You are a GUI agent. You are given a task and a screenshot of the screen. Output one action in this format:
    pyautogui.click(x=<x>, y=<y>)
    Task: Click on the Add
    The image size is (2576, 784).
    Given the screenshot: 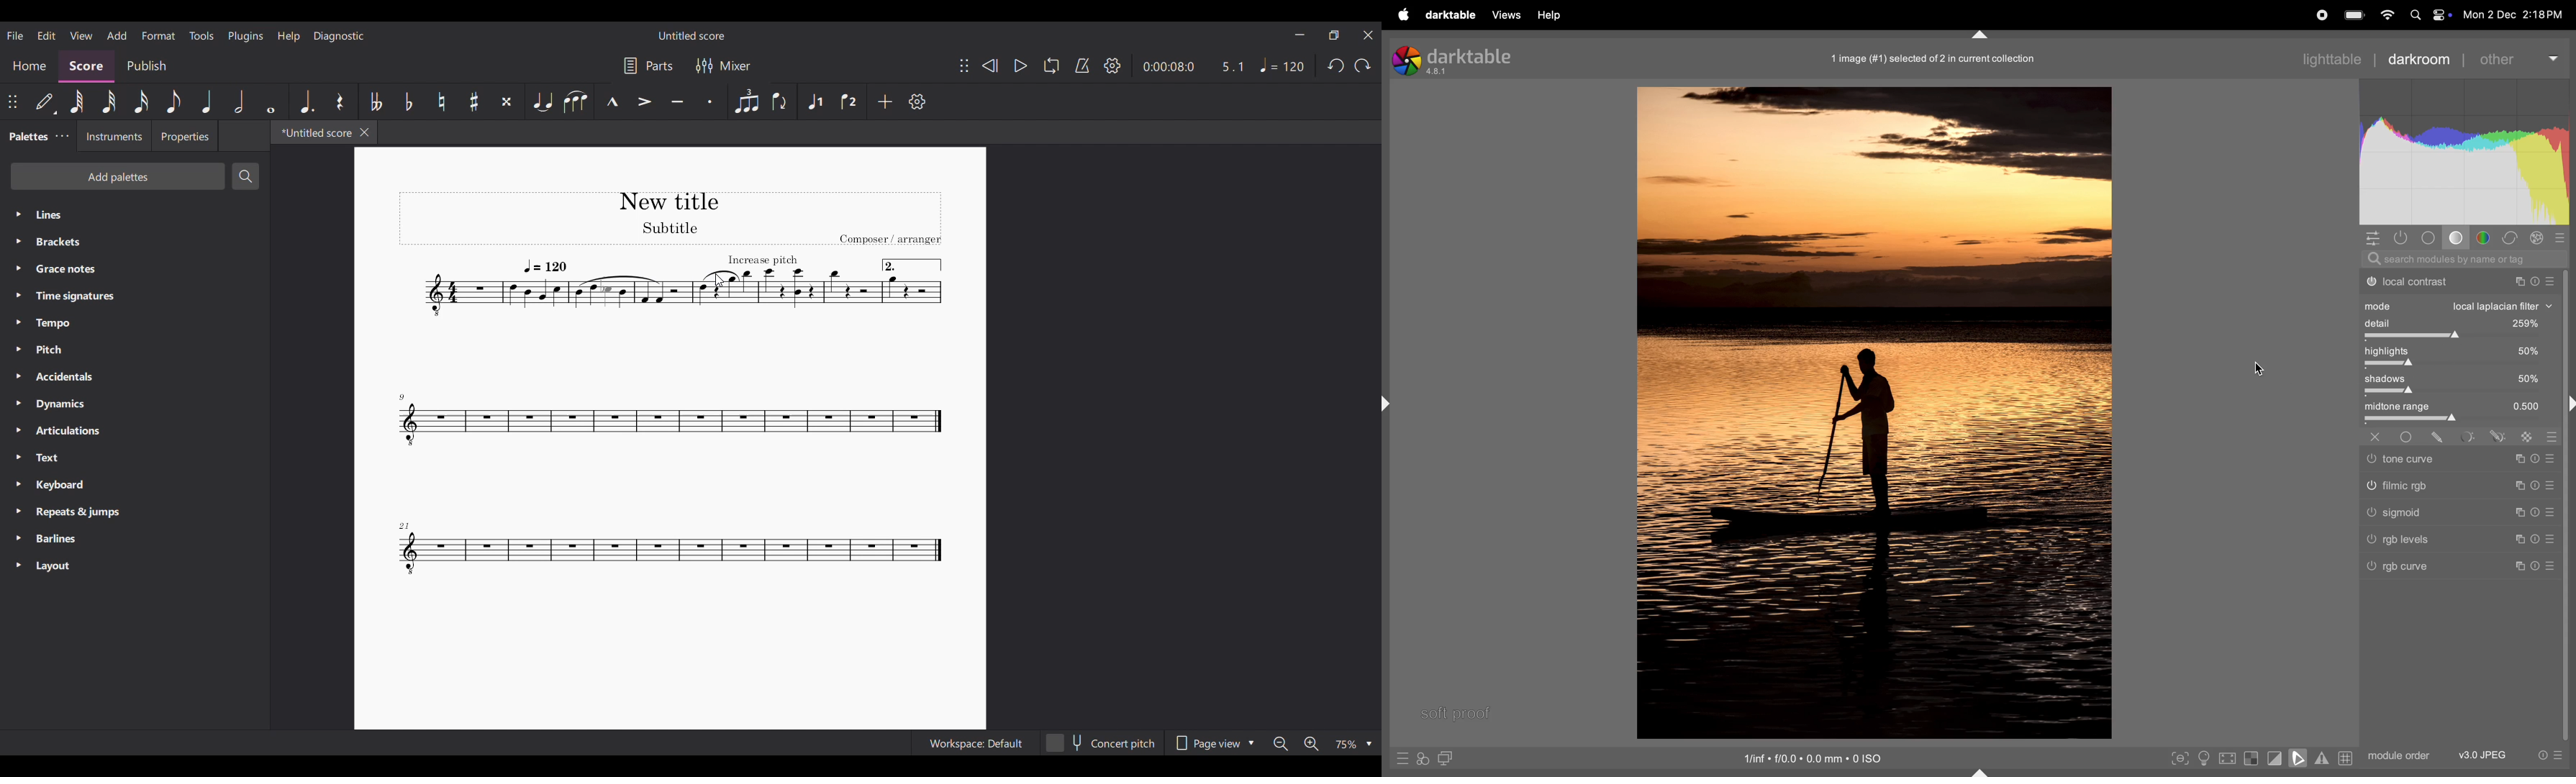 What is the action you would take?
    pyautogui.click(x=885, y=101)
    